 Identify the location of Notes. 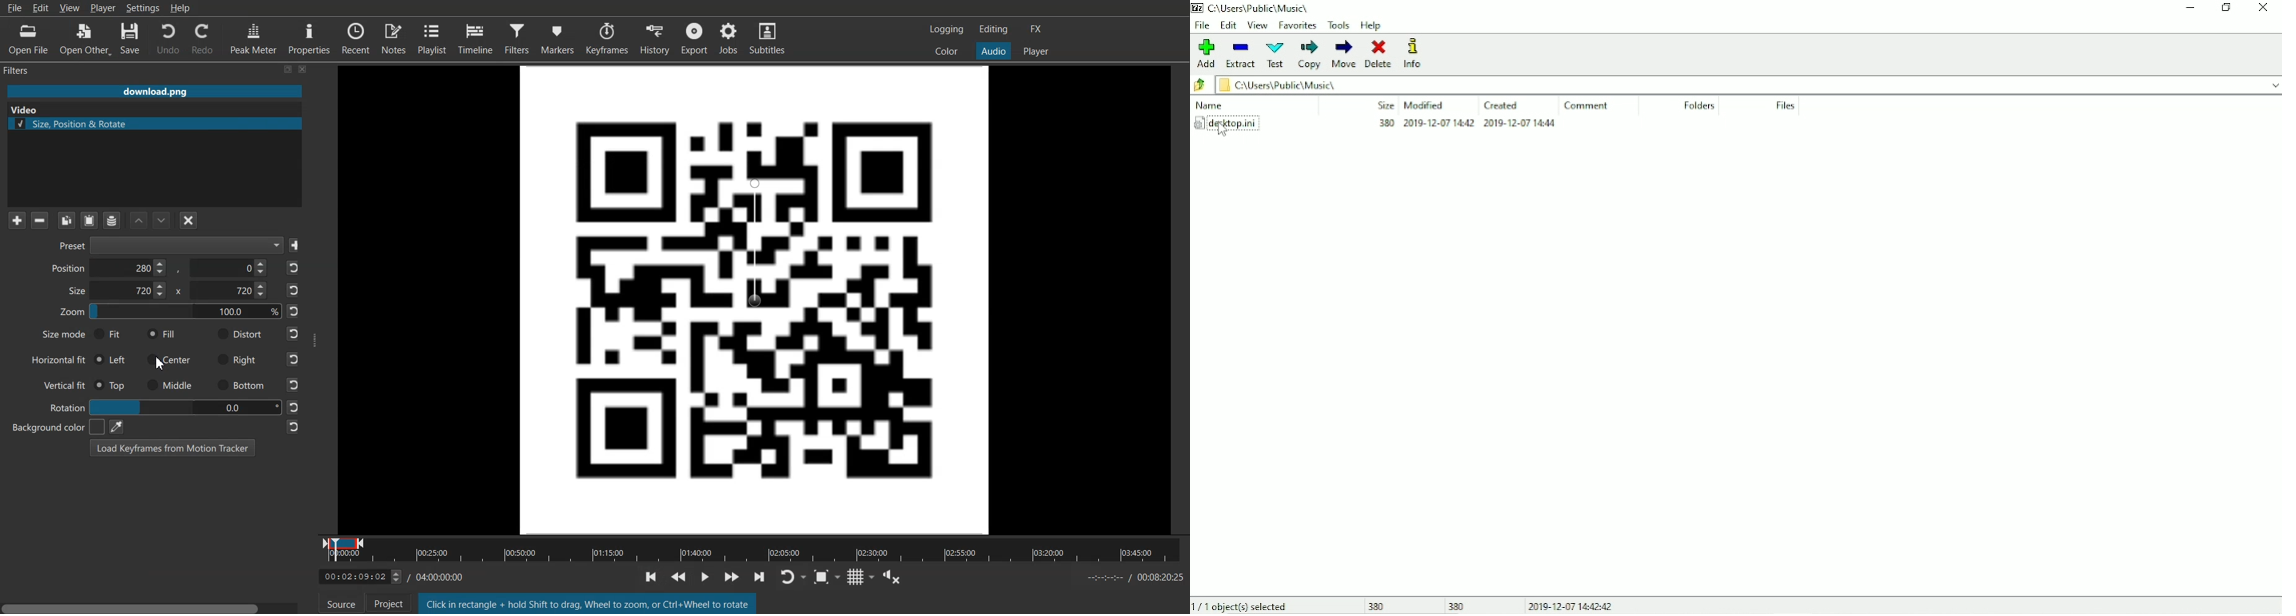
(394, 38).